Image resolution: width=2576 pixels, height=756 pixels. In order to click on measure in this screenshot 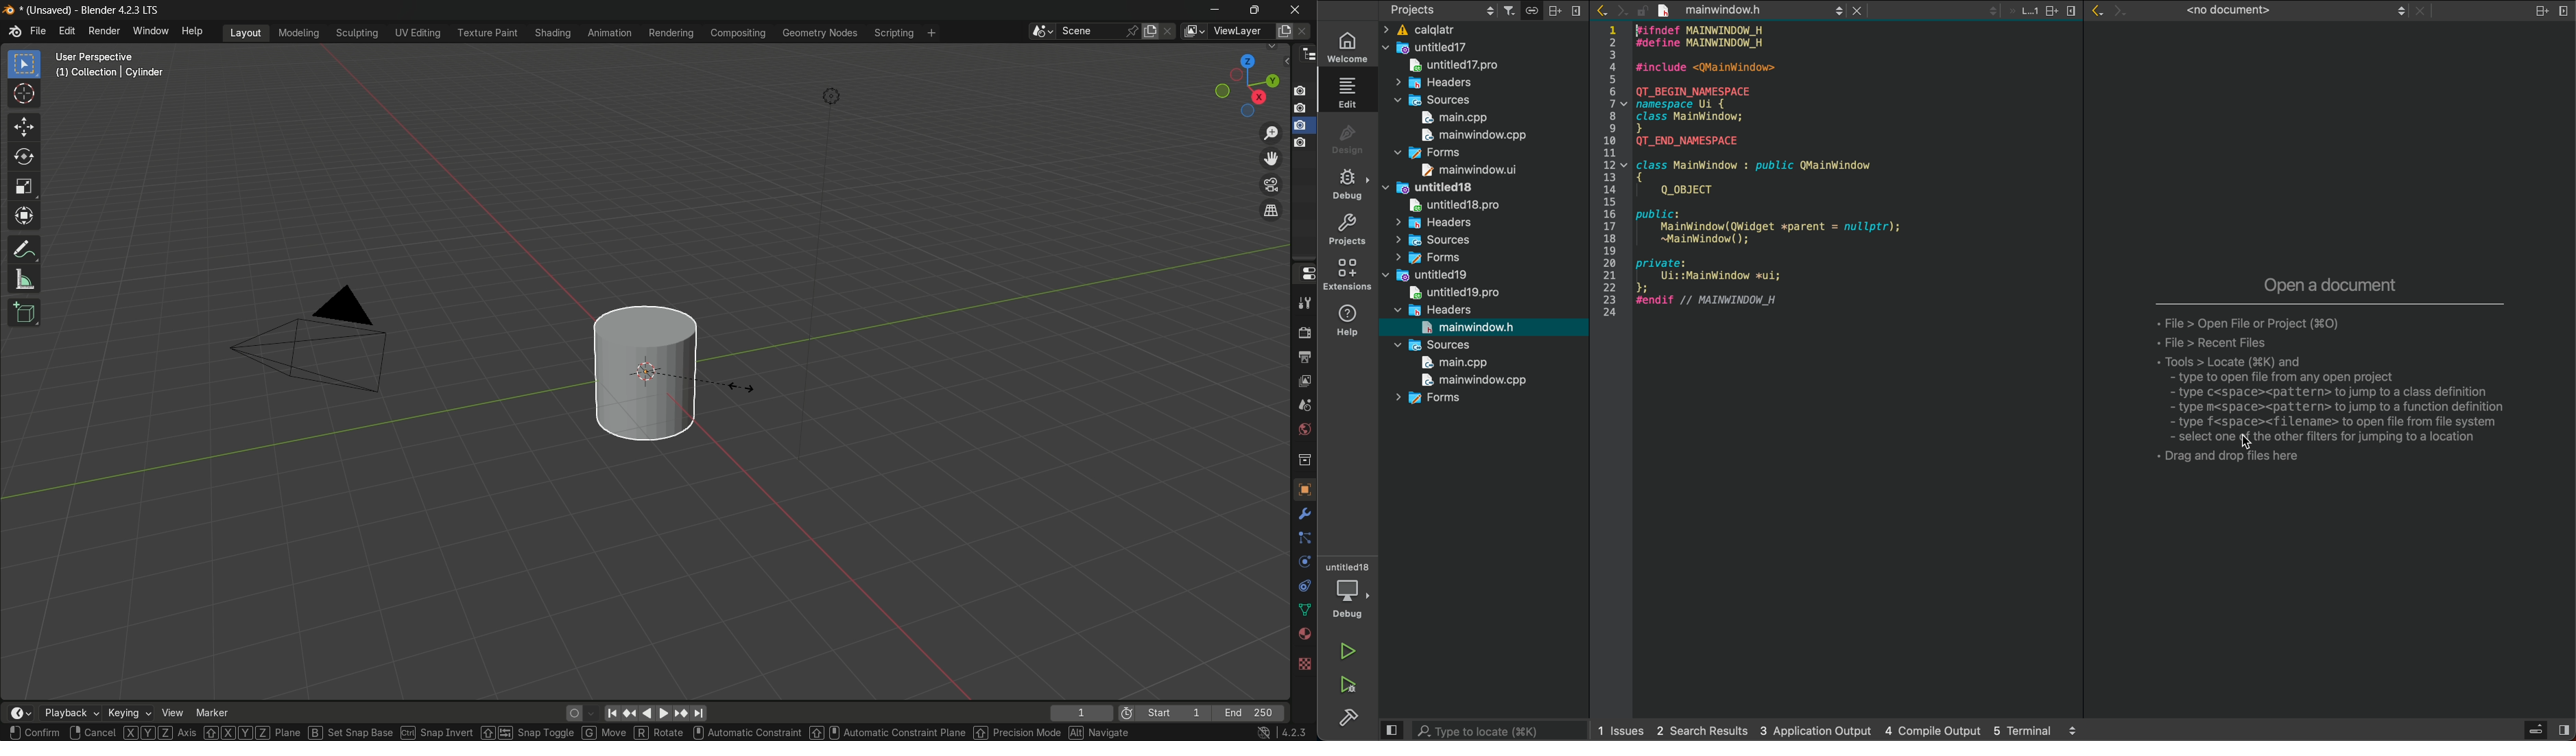, I will do `click(24, 281)`.